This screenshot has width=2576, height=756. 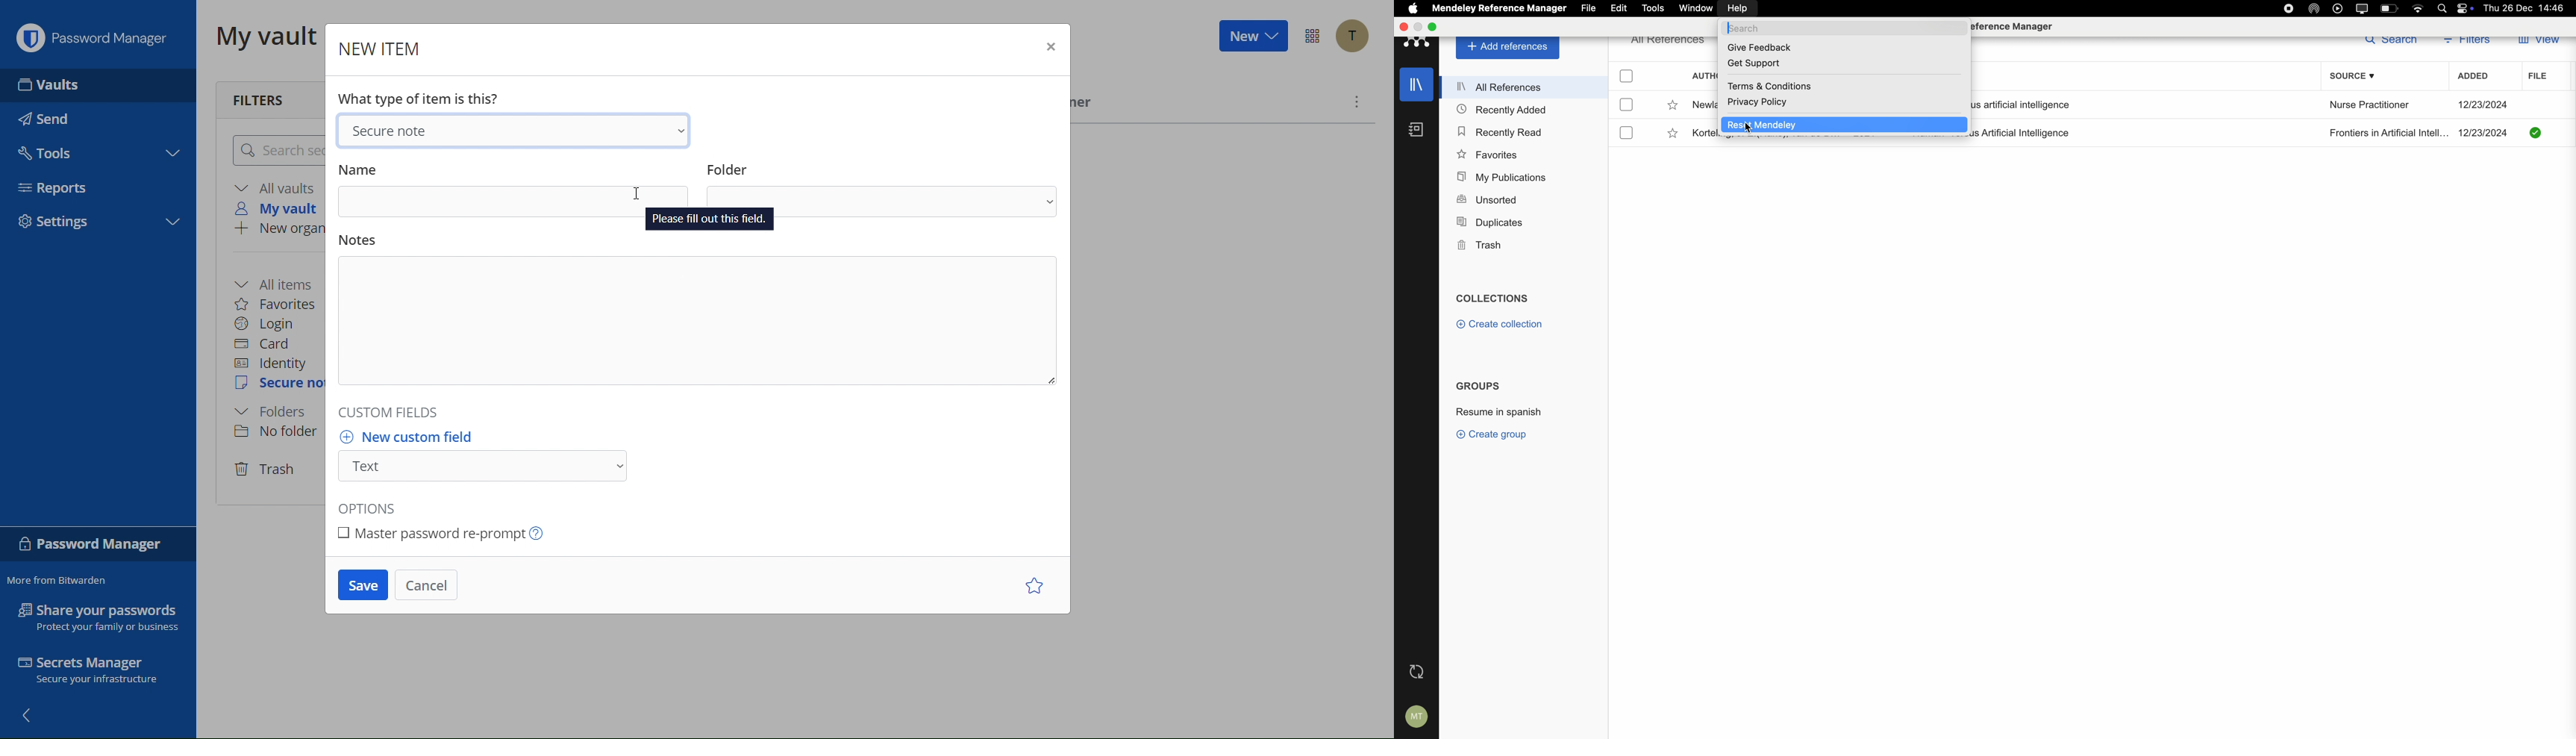 I want to click on New, so click(x=1251, y=38).